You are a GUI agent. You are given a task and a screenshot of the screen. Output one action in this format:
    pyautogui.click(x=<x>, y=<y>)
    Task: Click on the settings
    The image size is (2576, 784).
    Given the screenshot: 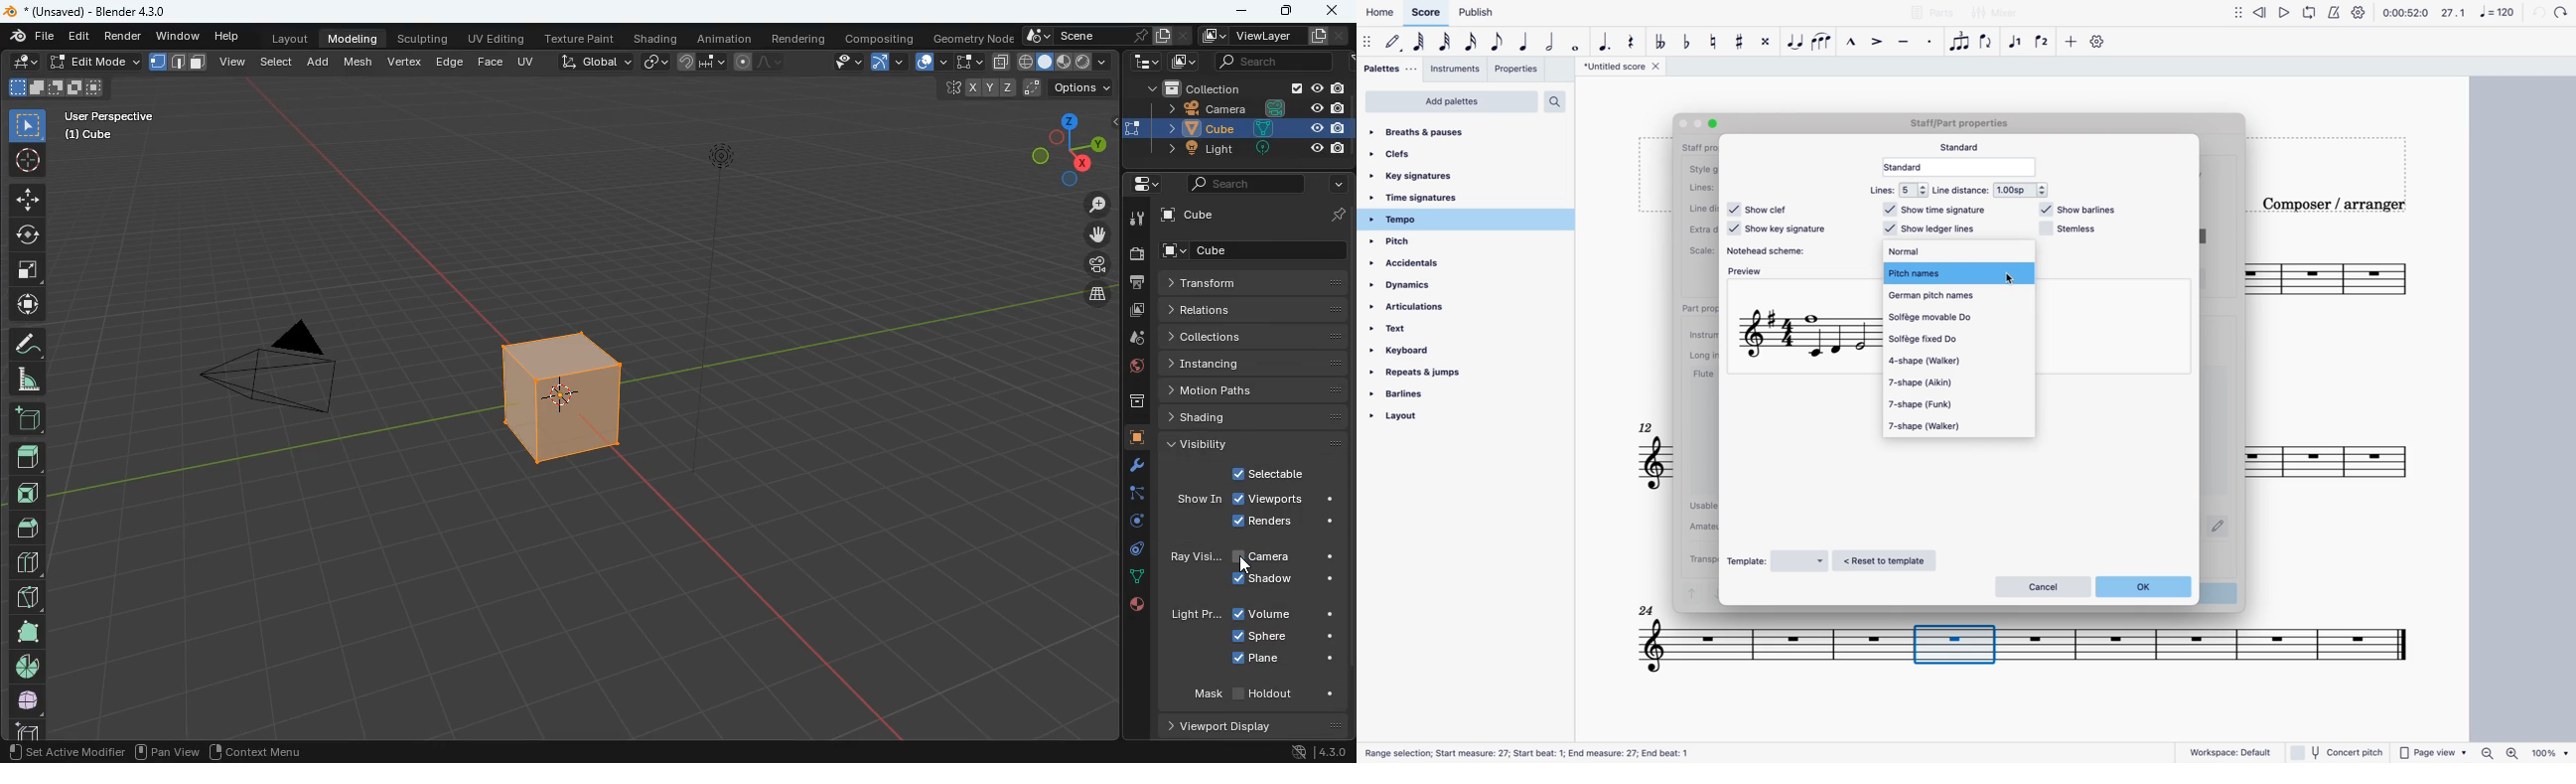 What is the action you would take?
    pyautogui.click(x=2100, y=43)
    